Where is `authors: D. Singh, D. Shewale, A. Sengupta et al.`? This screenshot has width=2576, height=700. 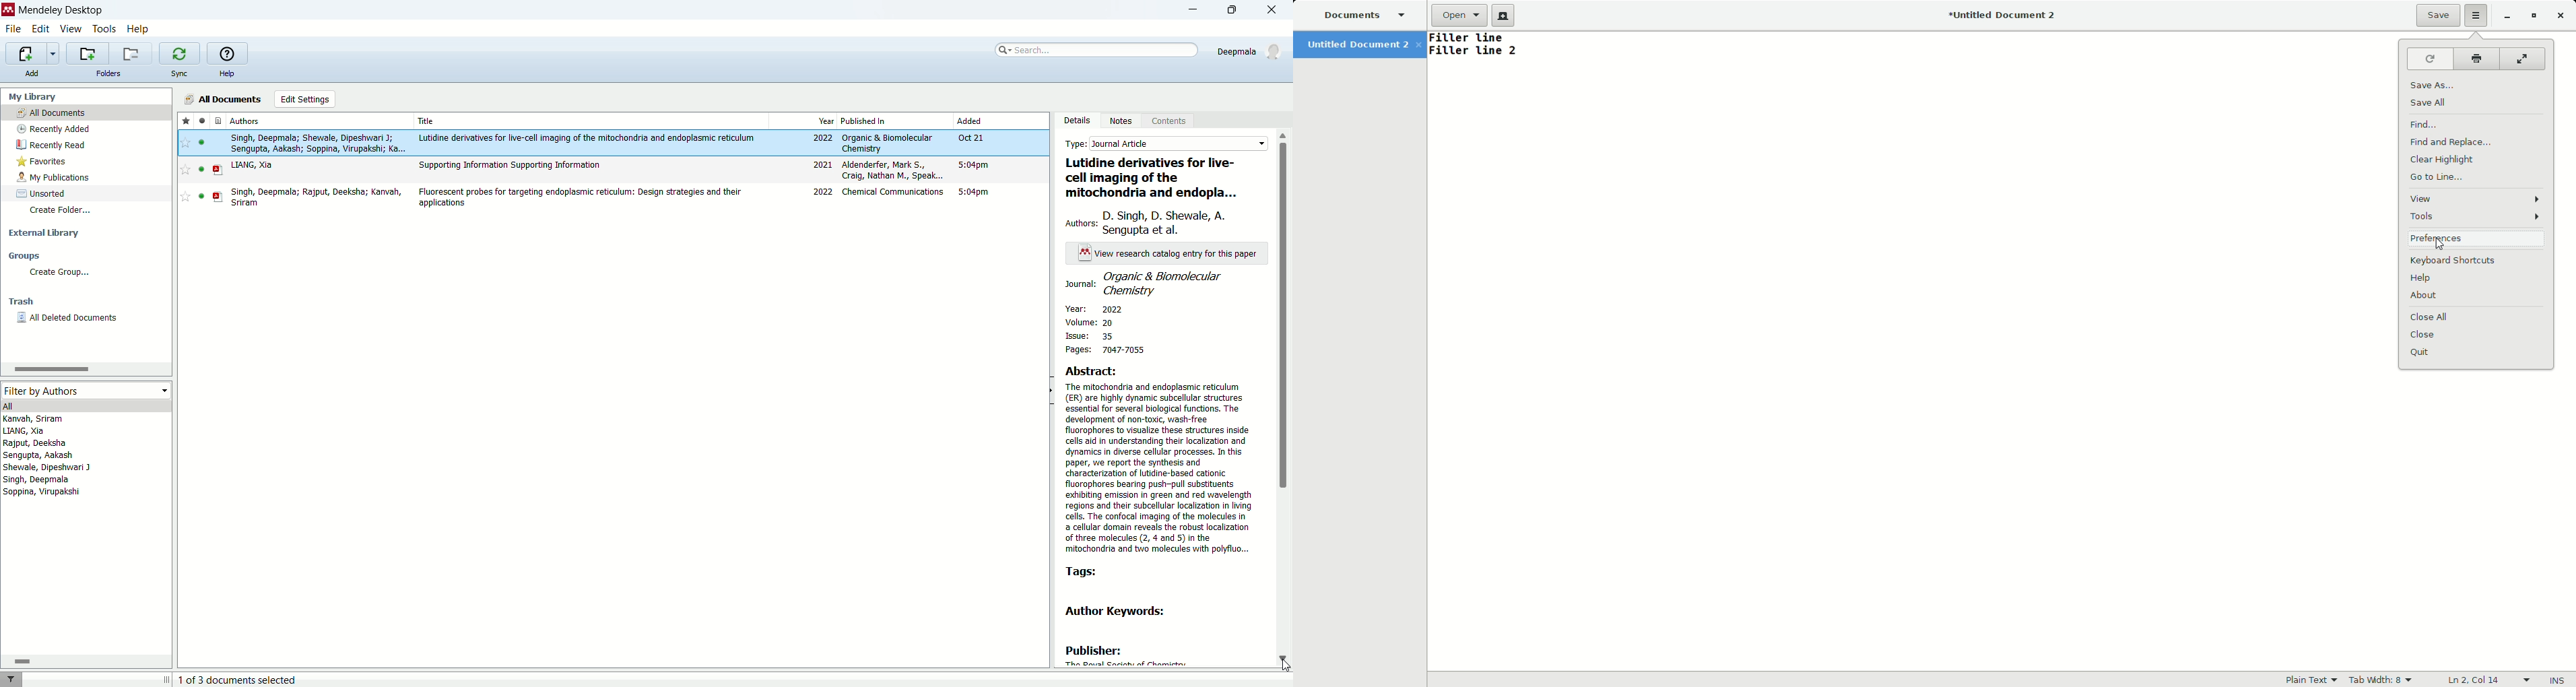 authors: D. Singh, D. Shewale, A. Sengupta et al. is located at coordinates (1163, 219).